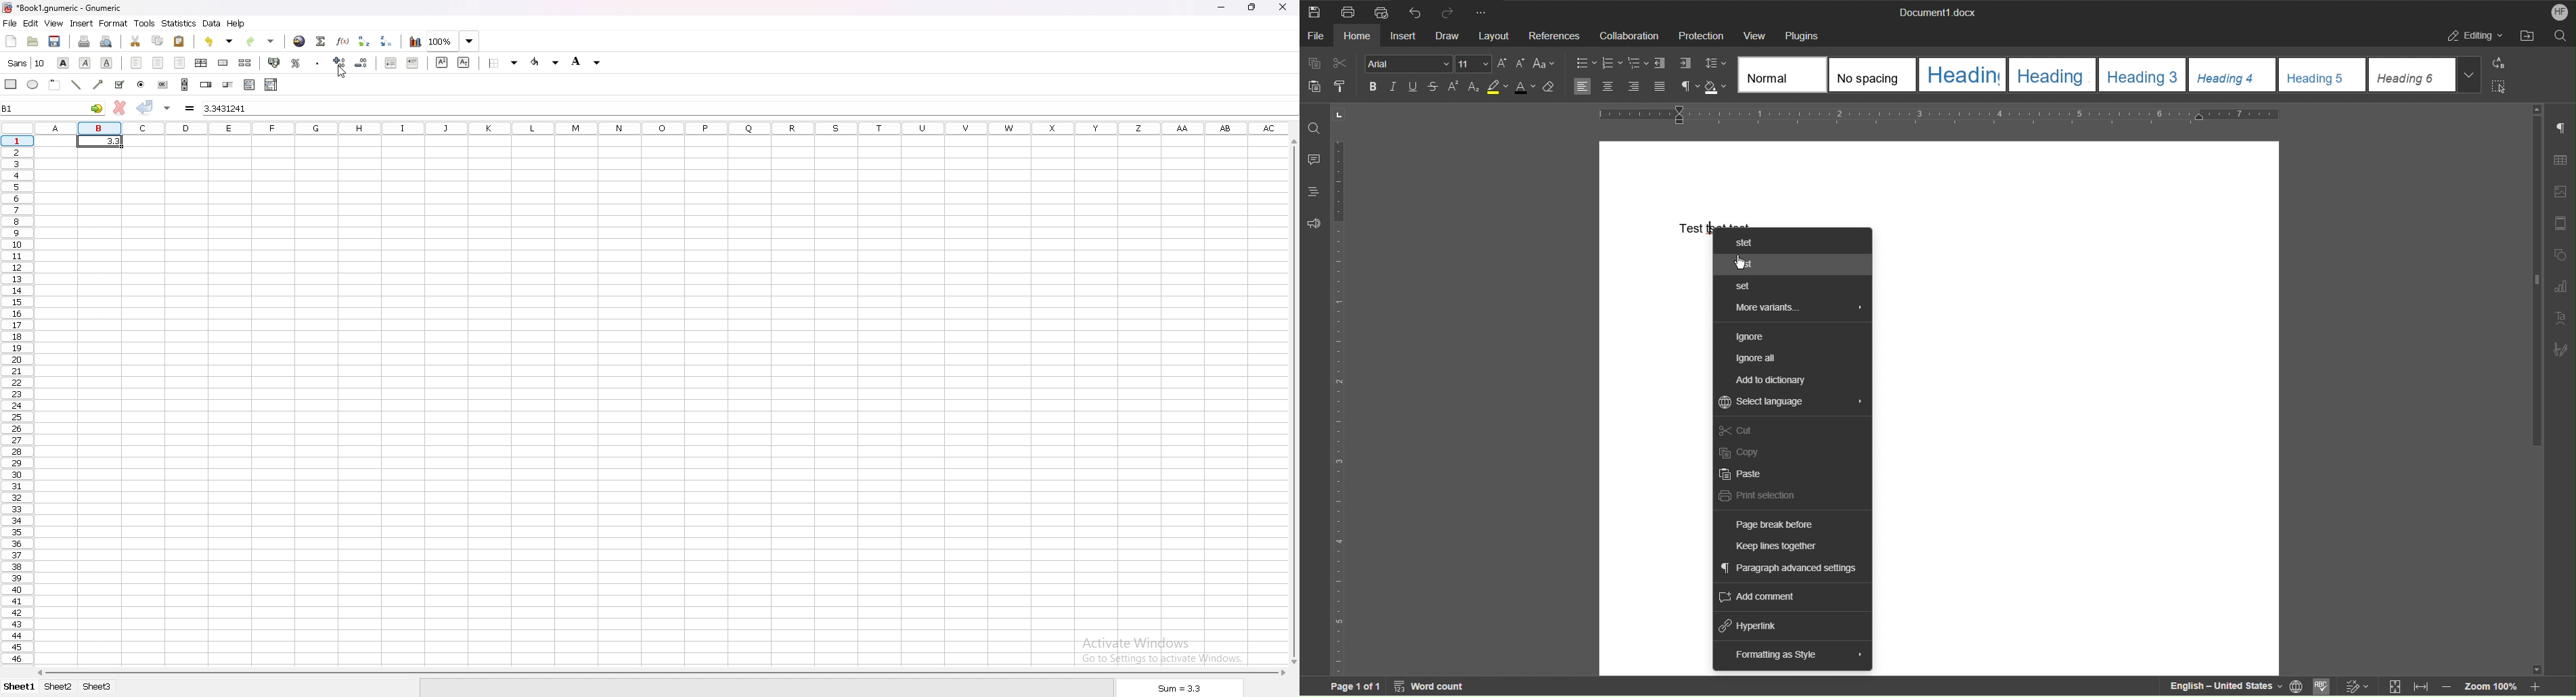  I want to click on open, so click(34, 41).